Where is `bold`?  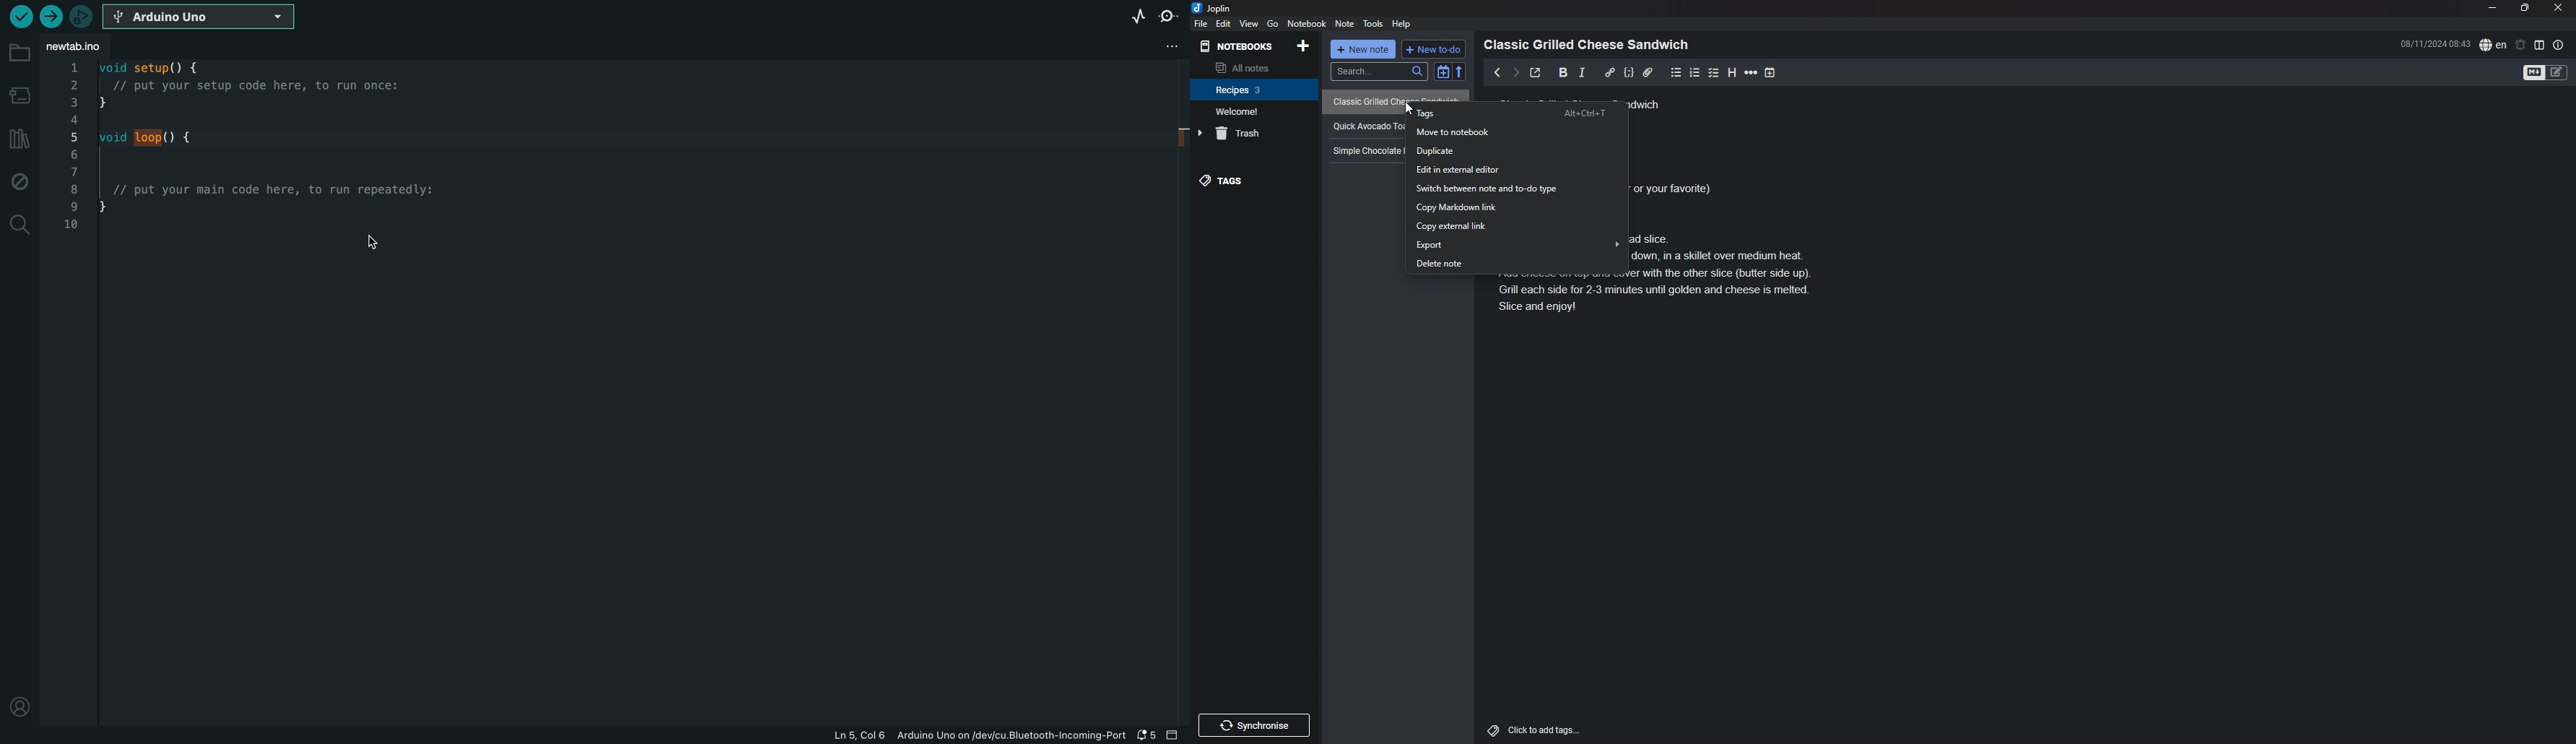 bold is located at coordinates (1562, 73).